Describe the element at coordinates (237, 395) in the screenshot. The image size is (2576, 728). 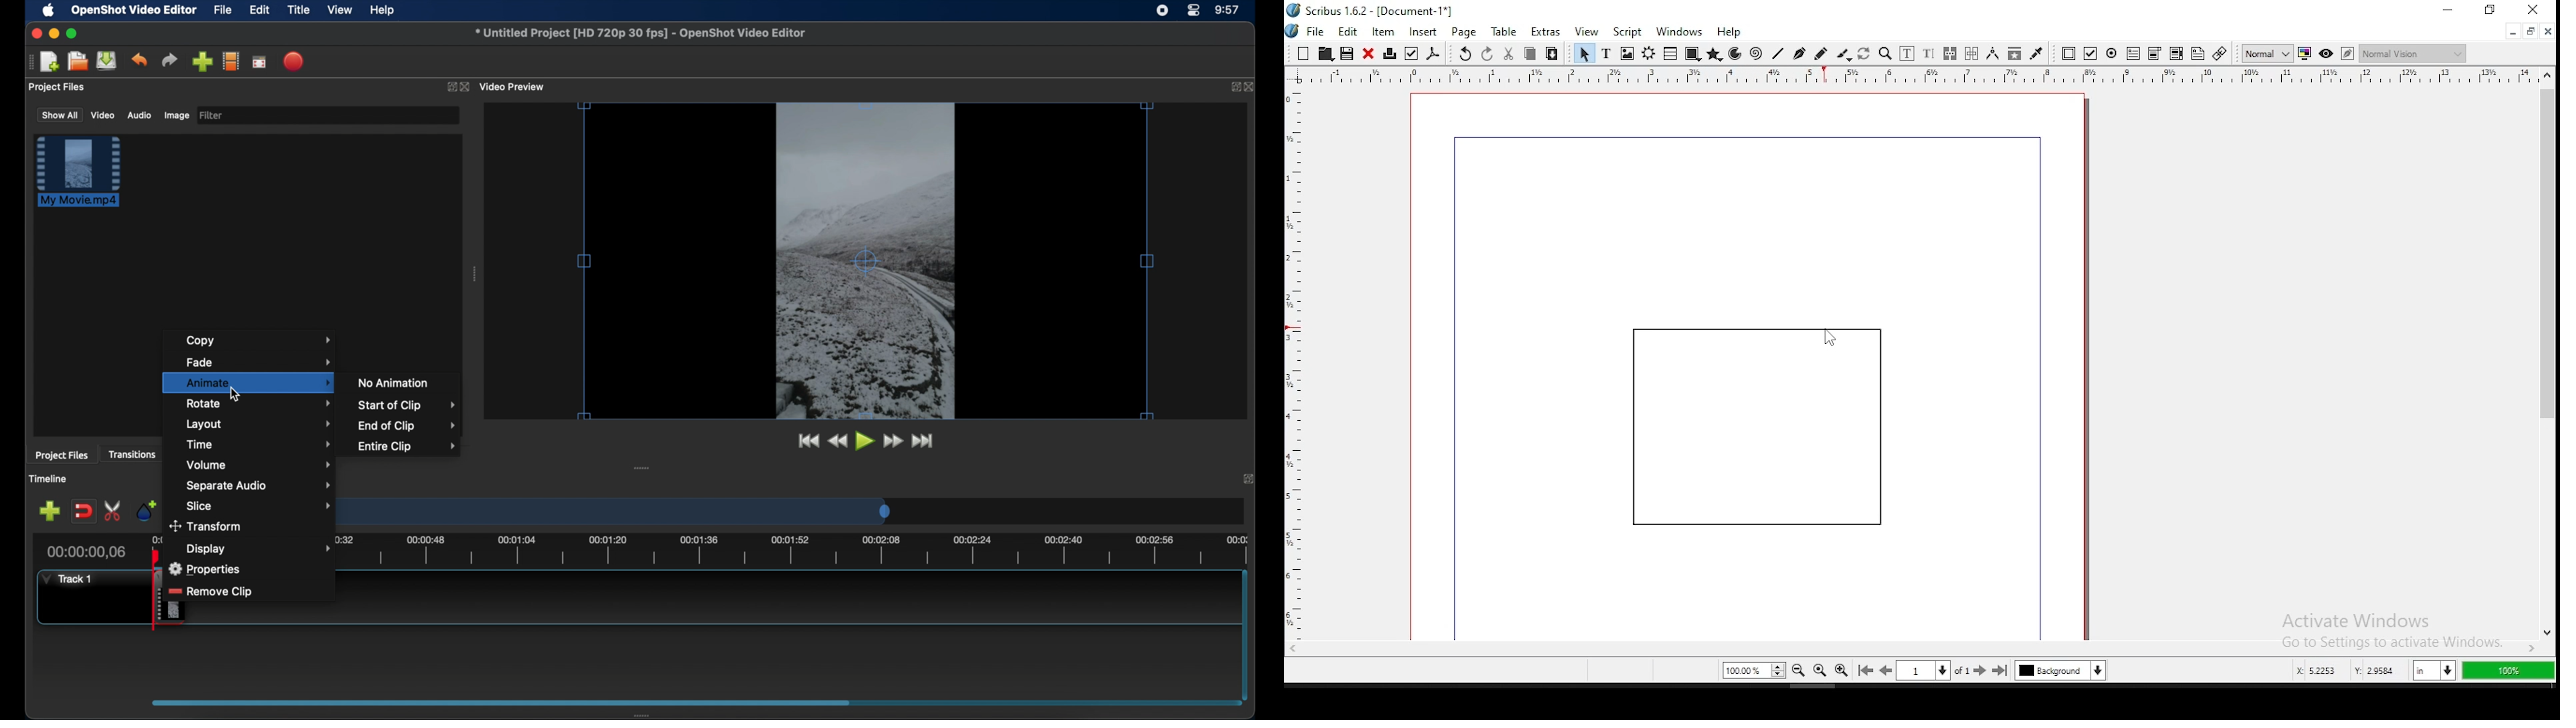
I see `cursor` at that location.